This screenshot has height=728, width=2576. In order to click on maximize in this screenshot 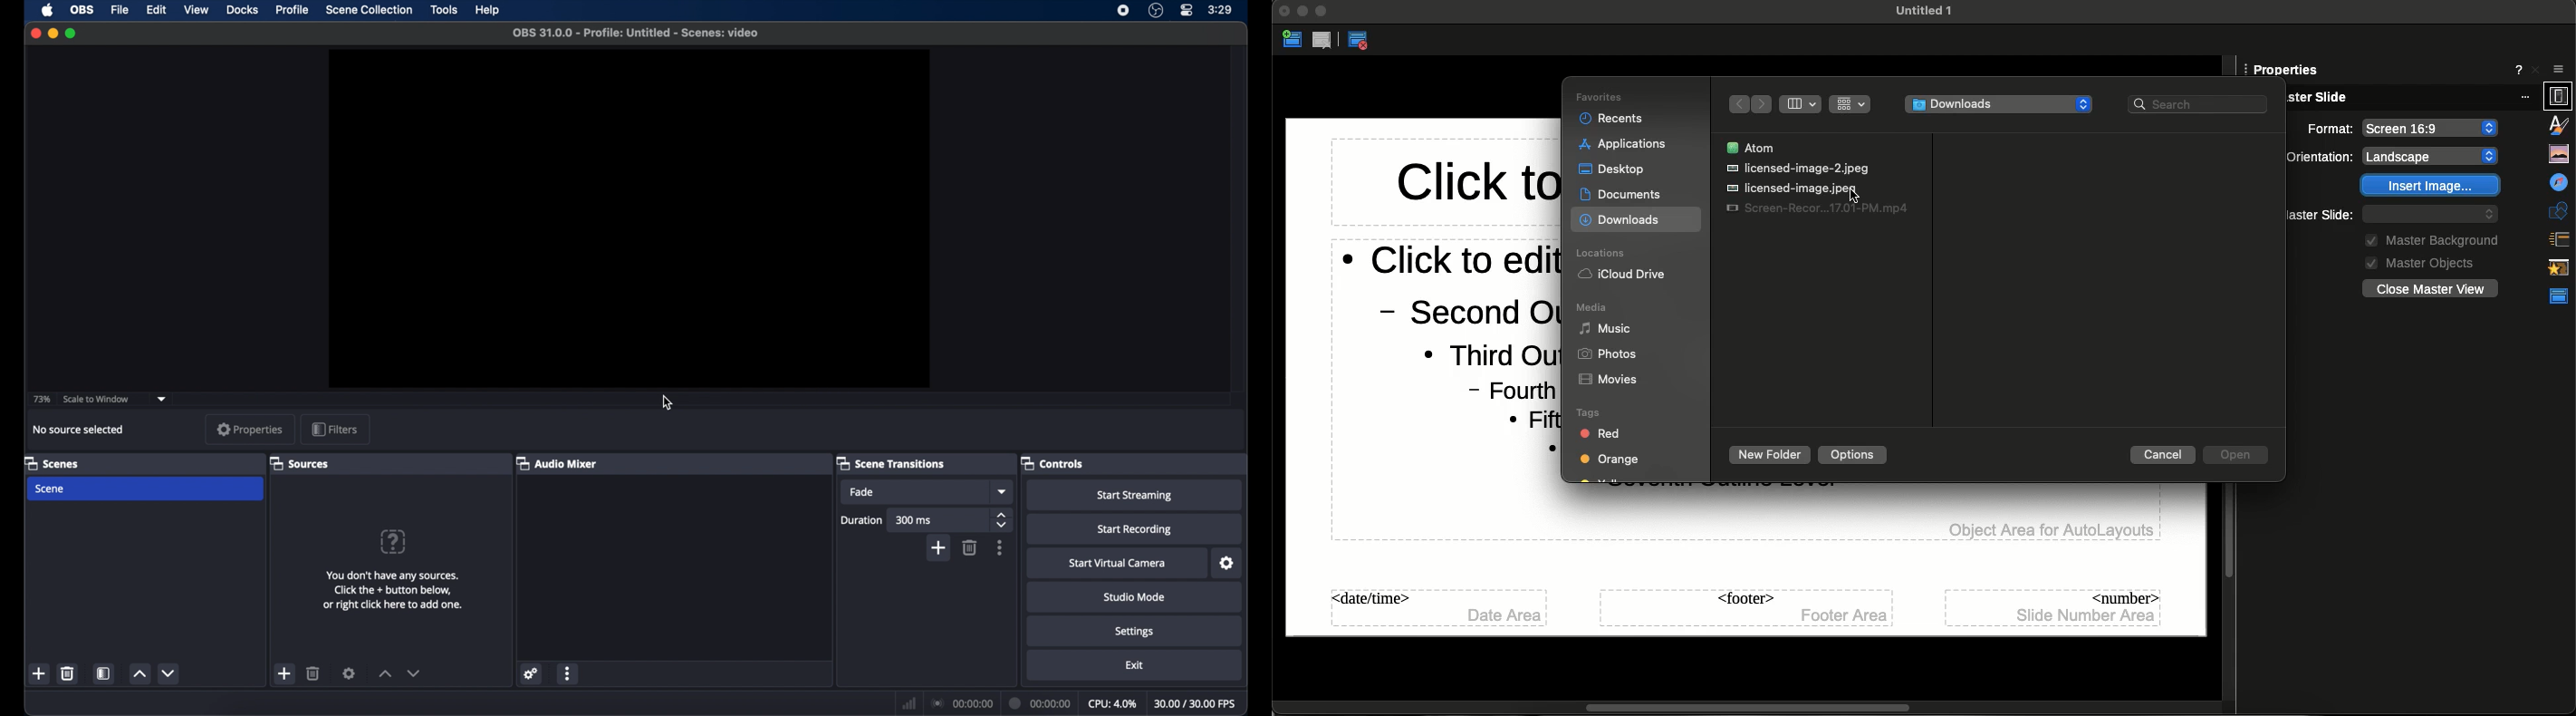, I will do `click(72, 33)`.